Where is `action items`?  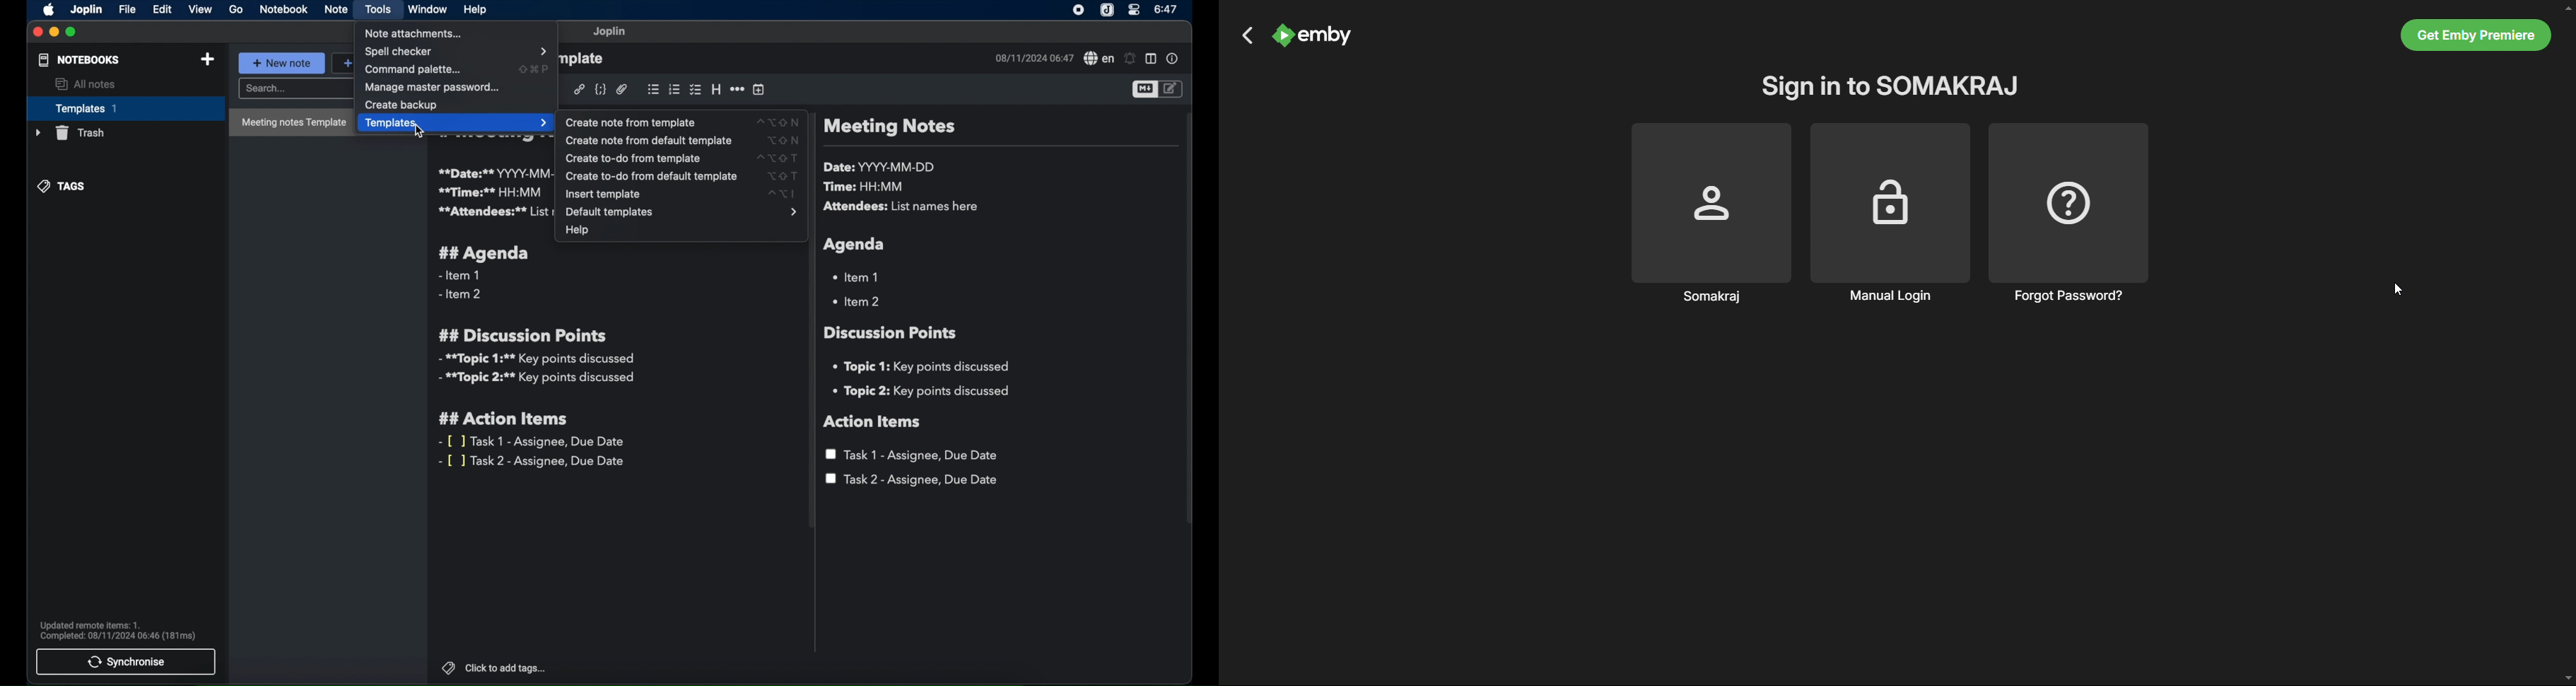
action items is located at coordinates (873, 422).